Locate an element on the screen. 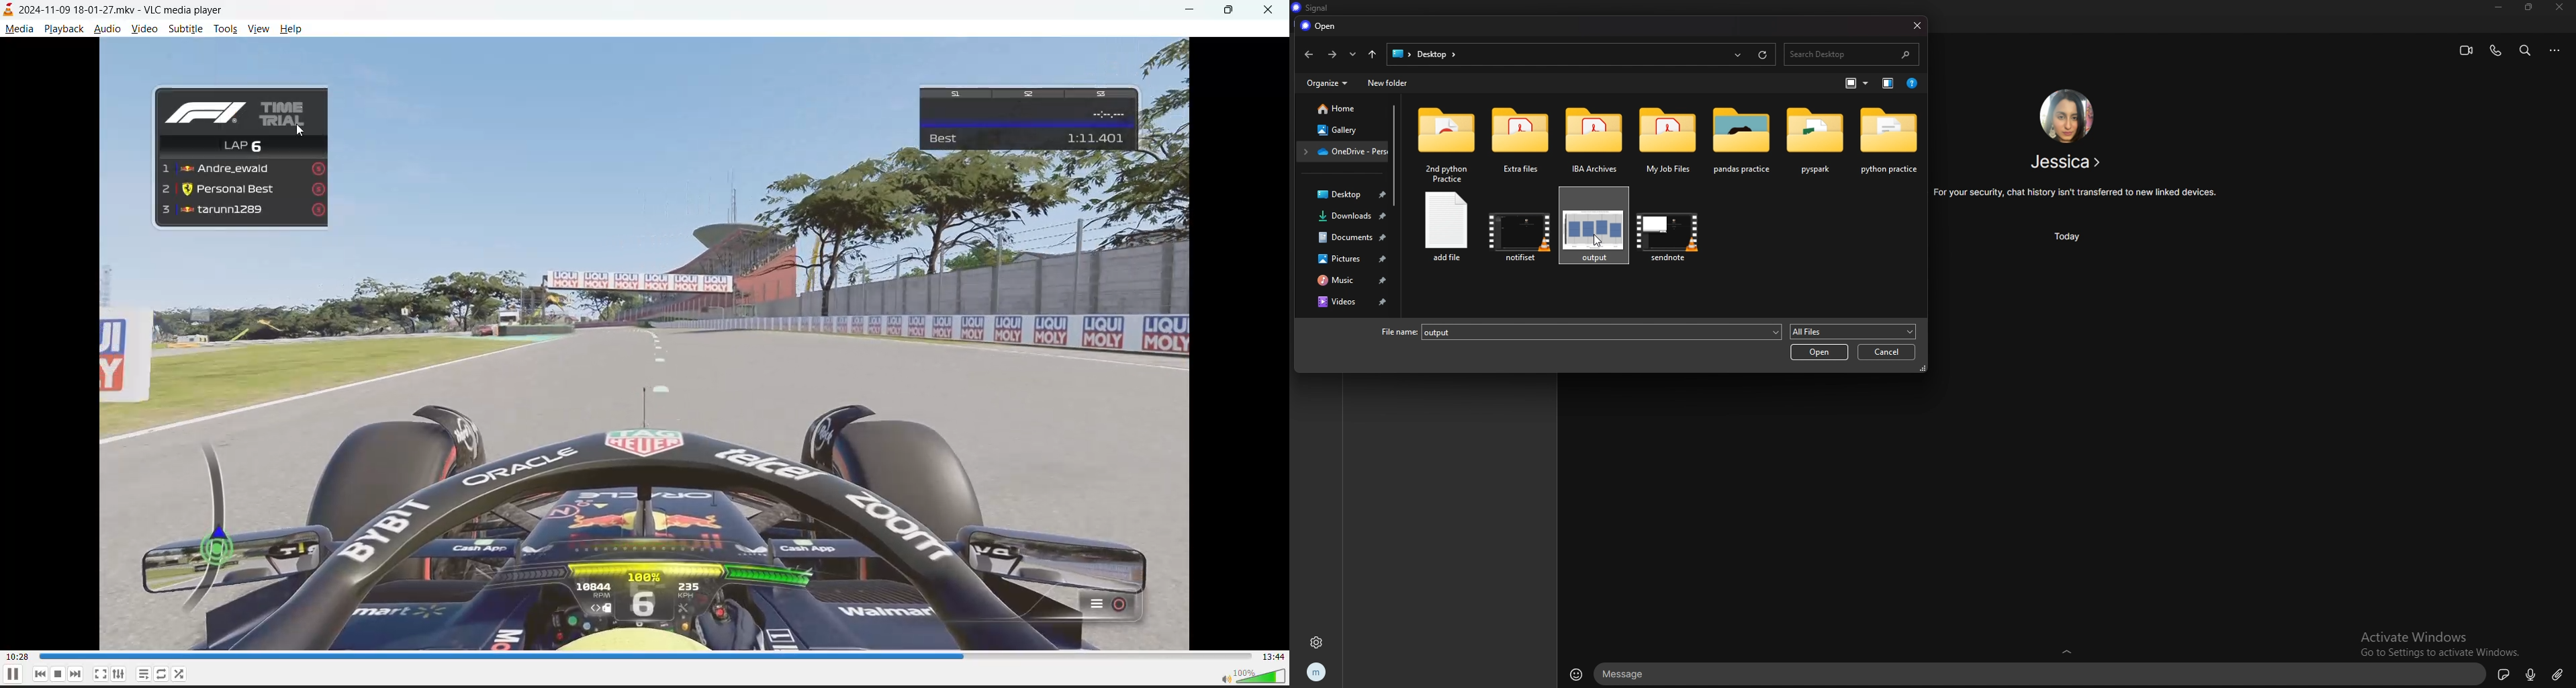 Image resolution: width=2576 pixels, height=700 pixels. close is located at coordinates (2559, 7).